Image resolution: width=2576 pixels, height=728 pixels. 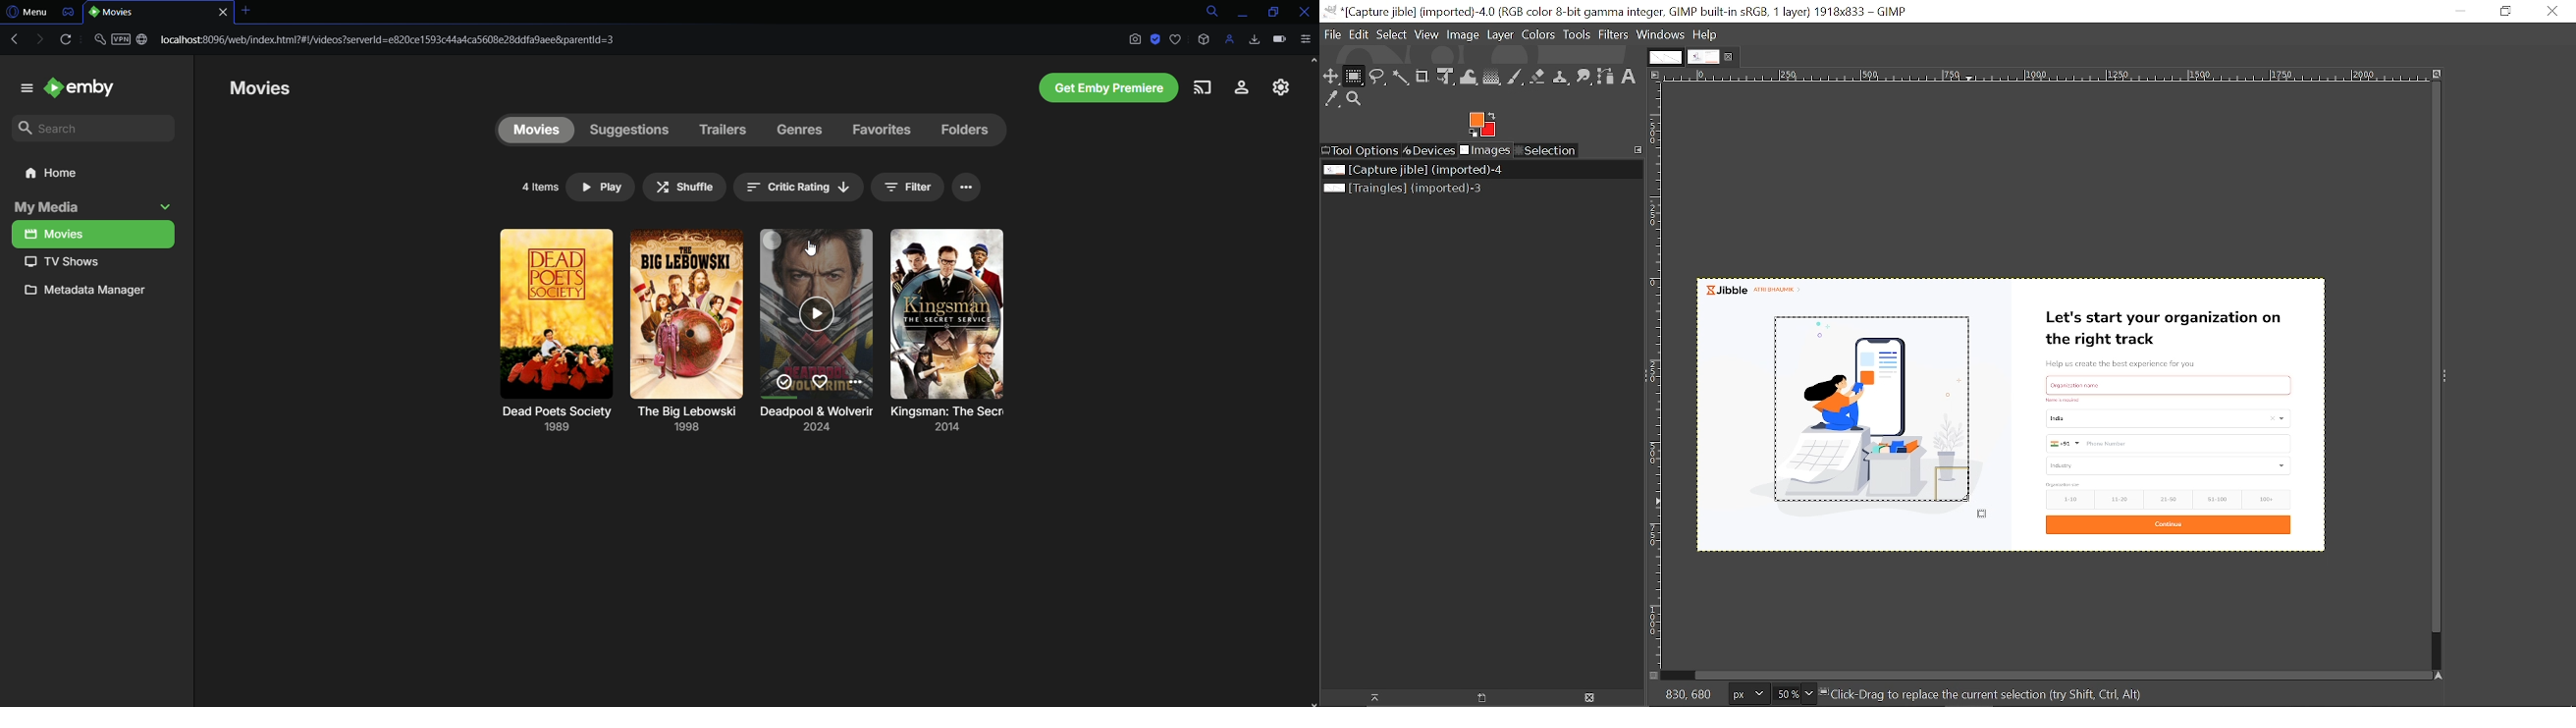 I want to click on Selection, so click(x=1548, y=151).